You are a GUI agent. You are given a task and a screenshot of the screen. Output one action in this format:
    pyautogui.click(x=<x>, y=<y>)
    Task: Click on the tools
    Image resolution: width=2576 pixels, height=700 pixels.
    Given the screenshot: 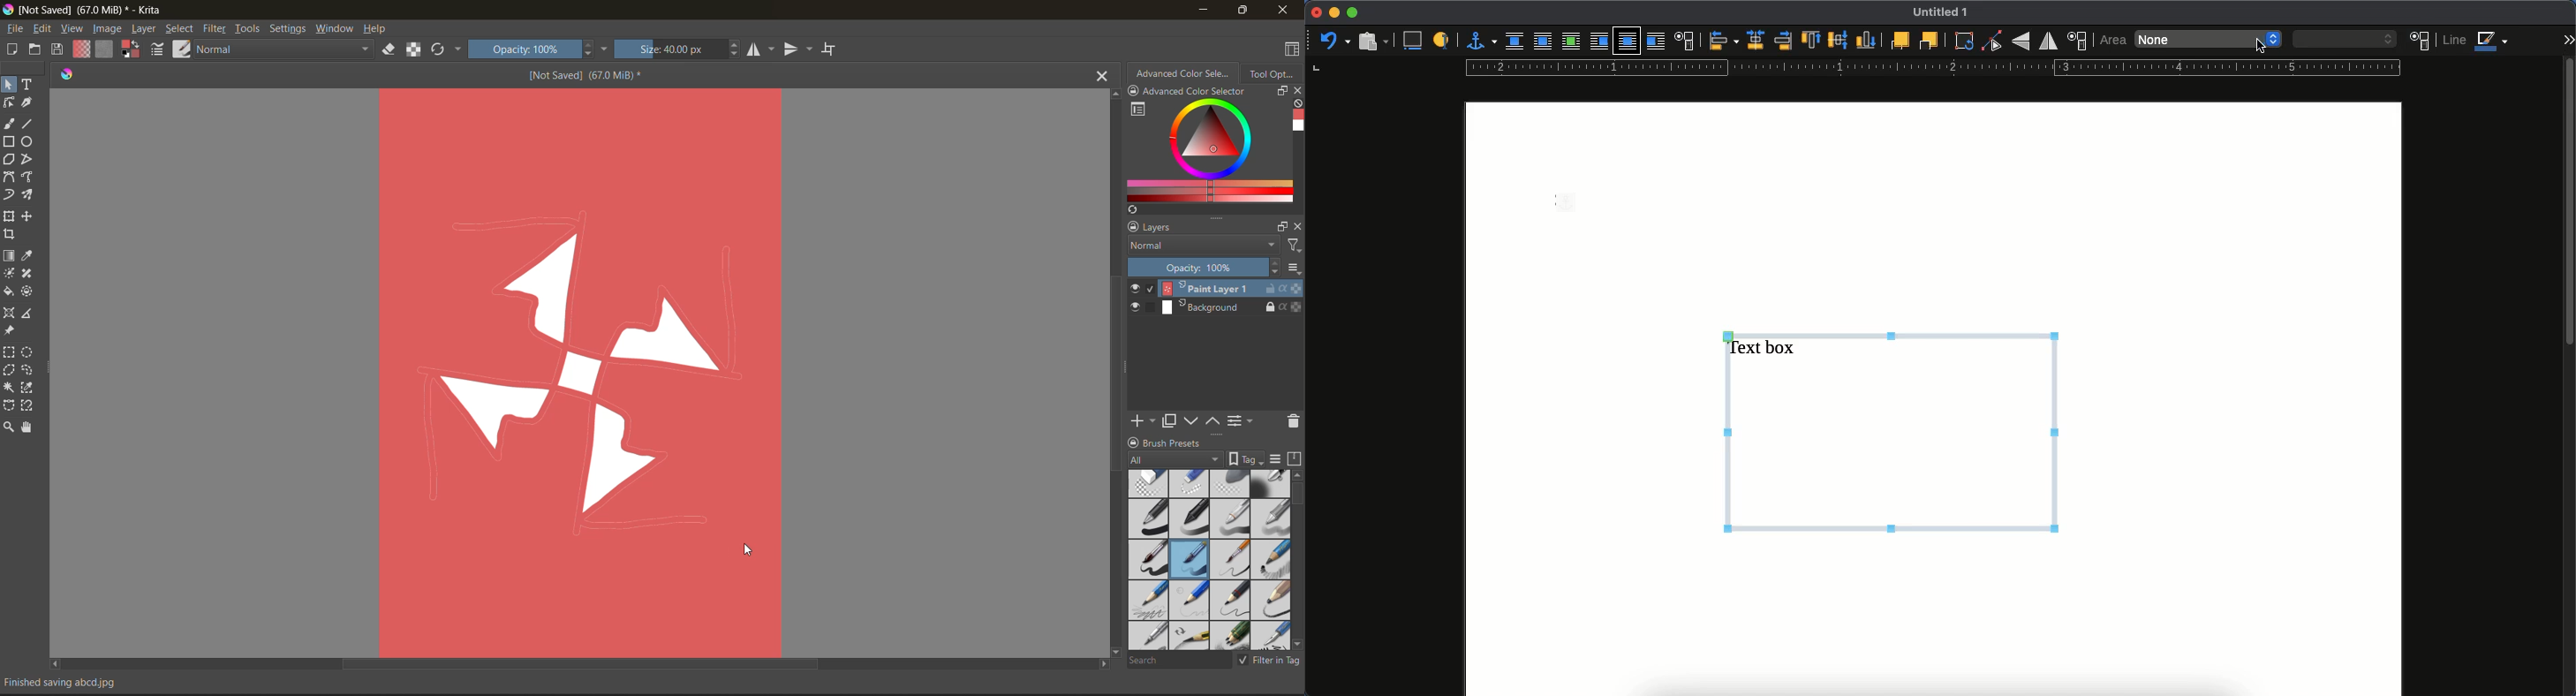 What is the action you would take?
    pyautogui.click(x=8, y=254)
    